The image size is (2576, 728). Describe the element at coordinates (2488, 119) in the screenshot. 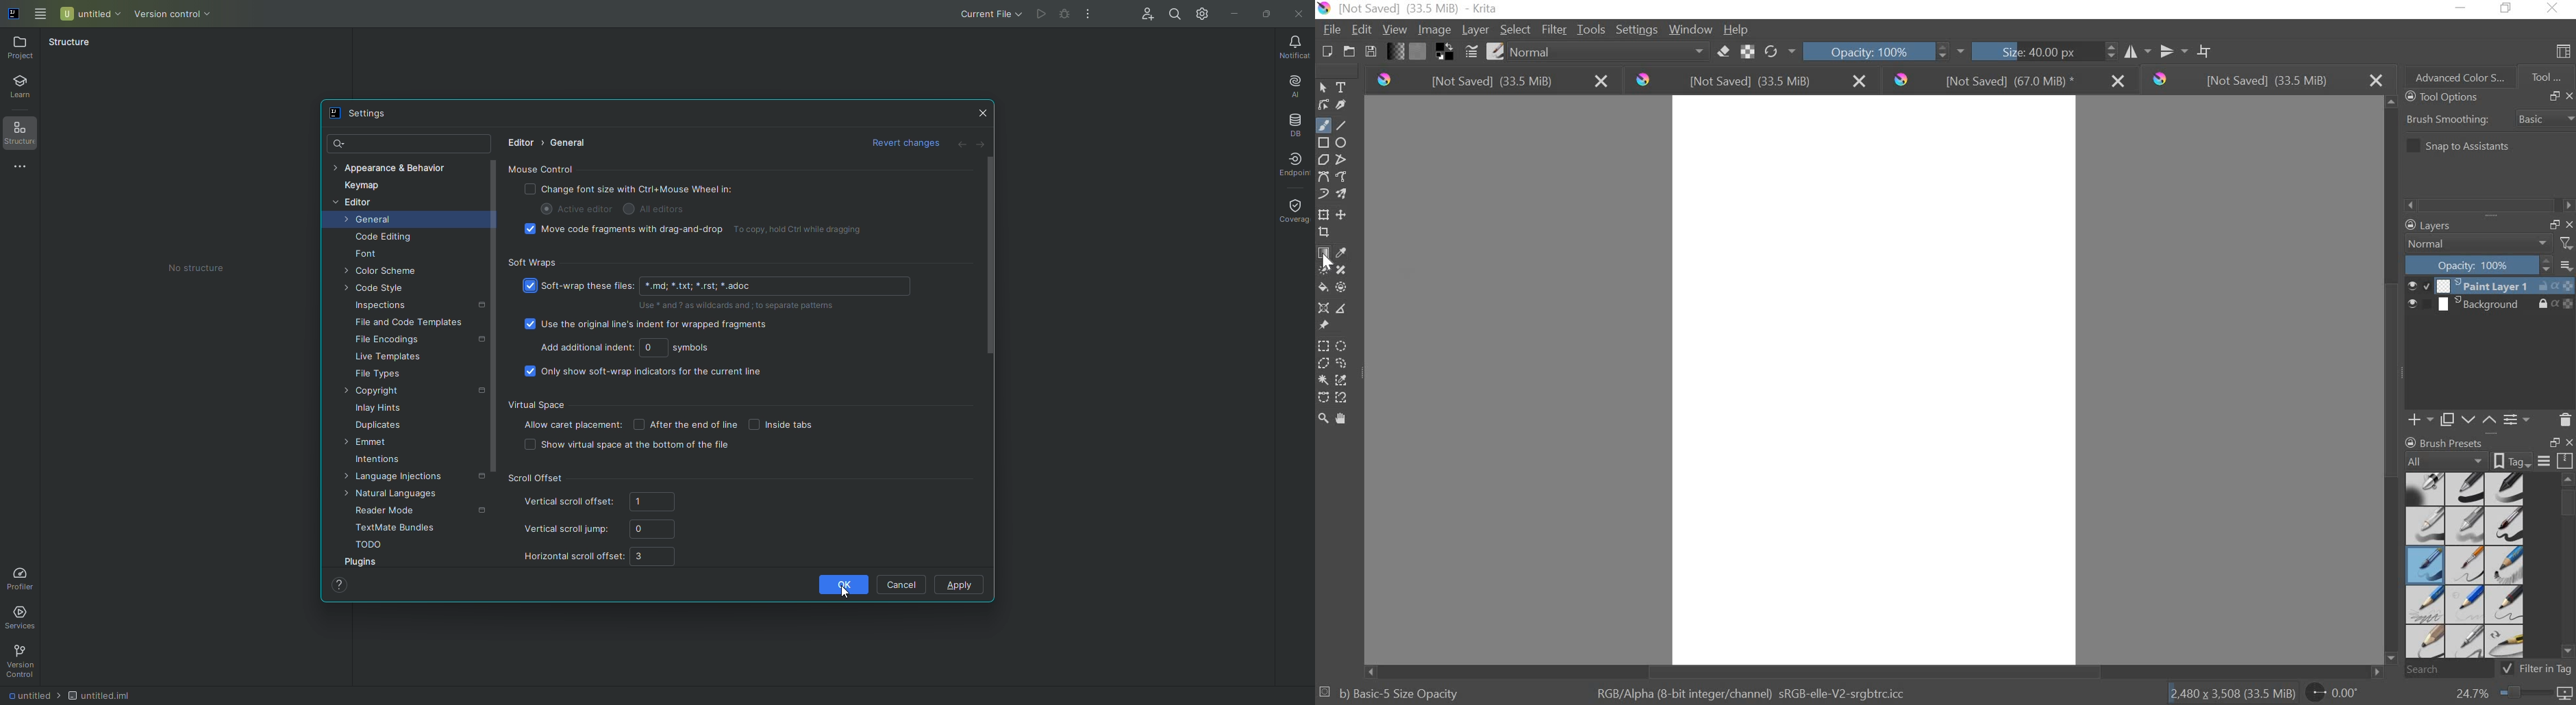

I see `BRUSH SMOOTHING` at that location.